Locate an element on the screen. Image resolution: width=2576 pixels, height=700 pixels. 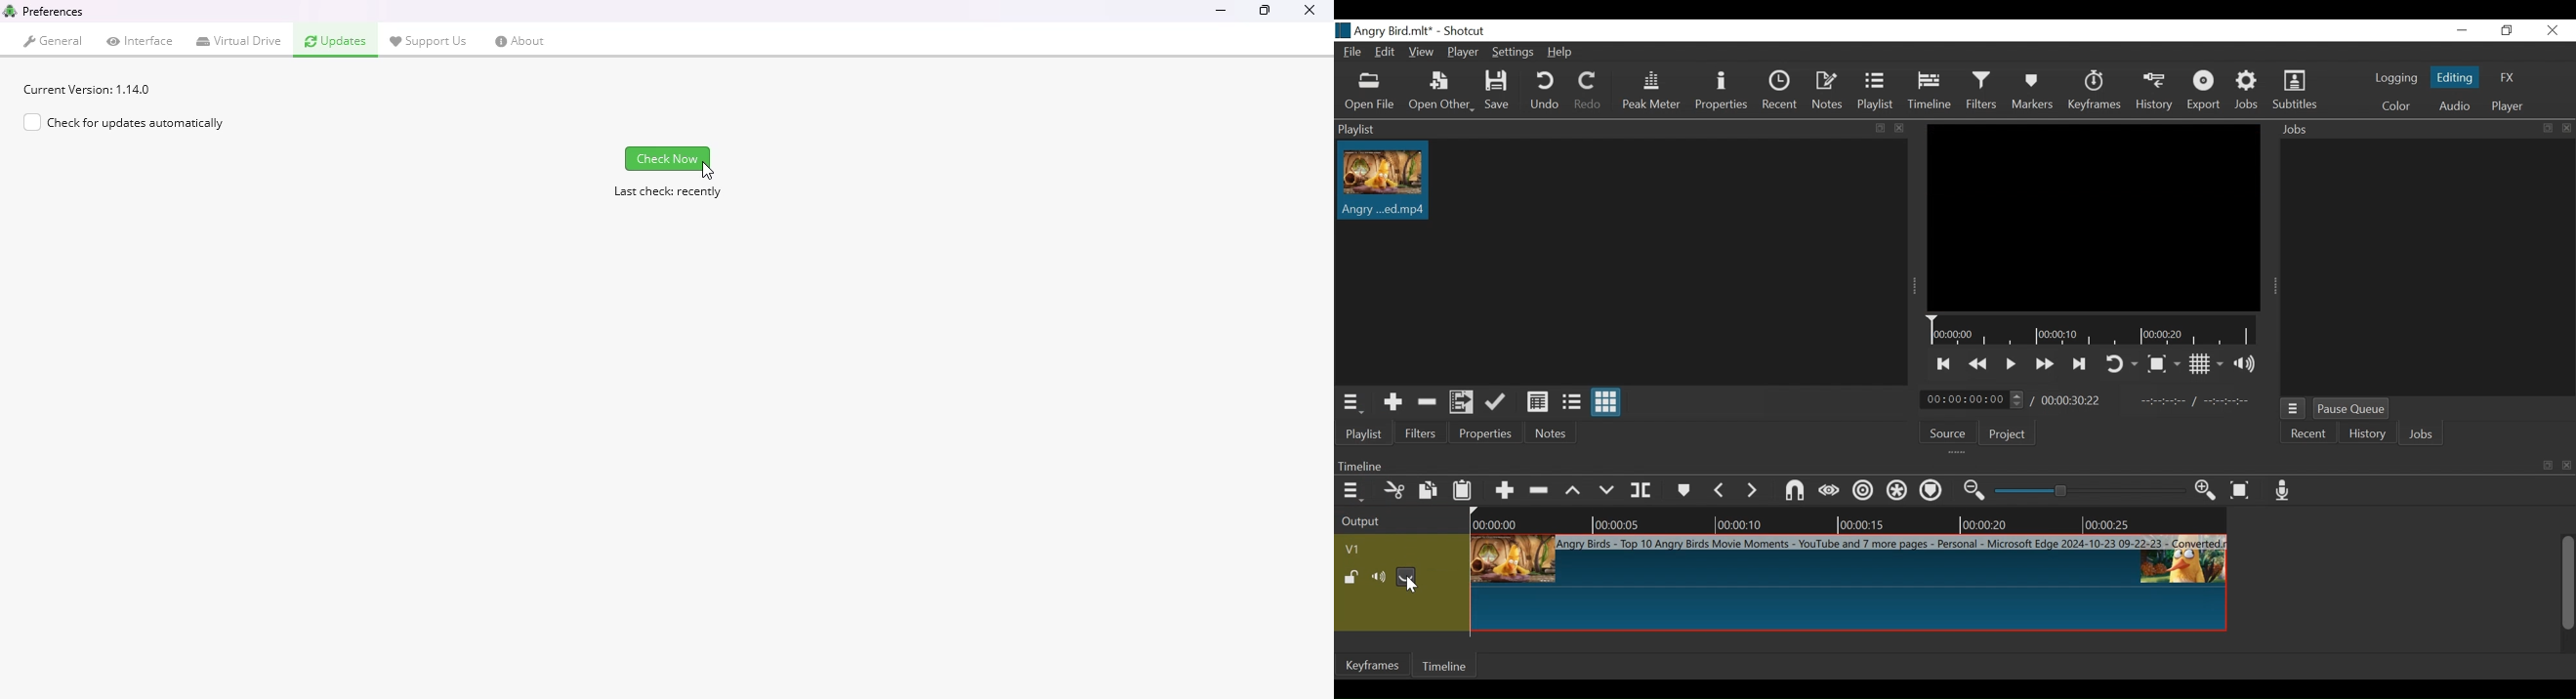
Zoom slider is located at coordinates (2091, 491).